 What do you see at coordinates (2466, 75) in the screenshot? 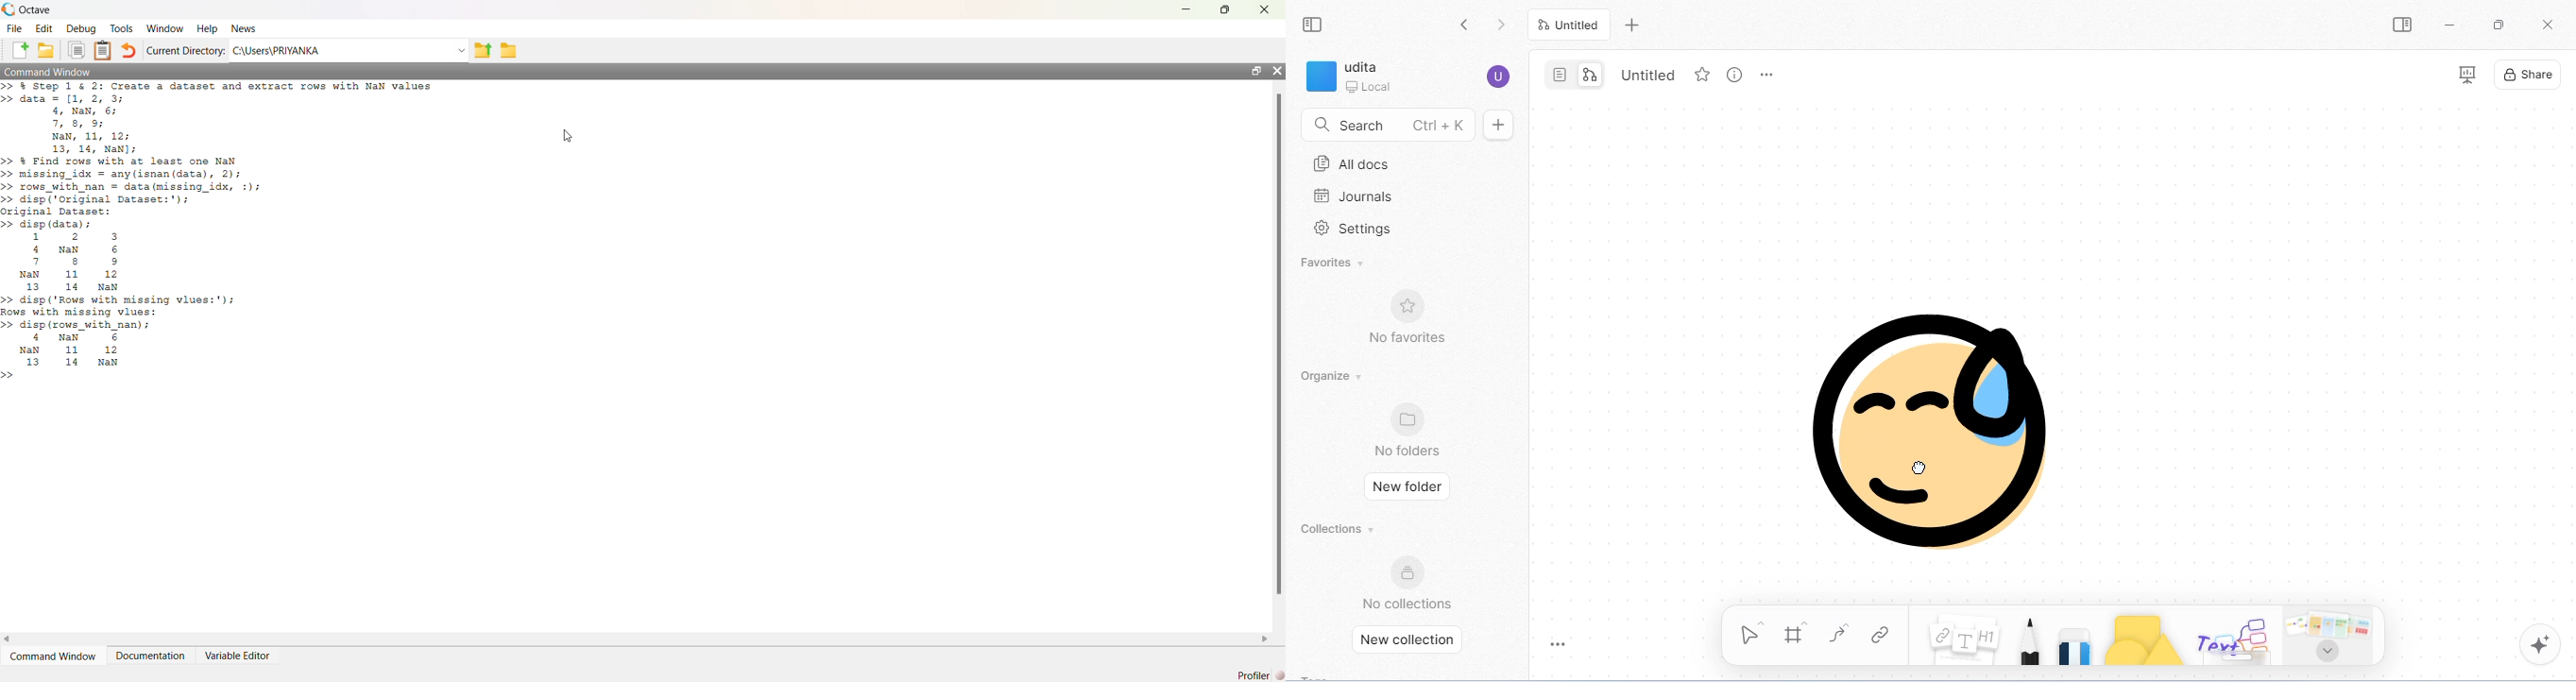
I see `presentation` at bounding box center [2466, 75].